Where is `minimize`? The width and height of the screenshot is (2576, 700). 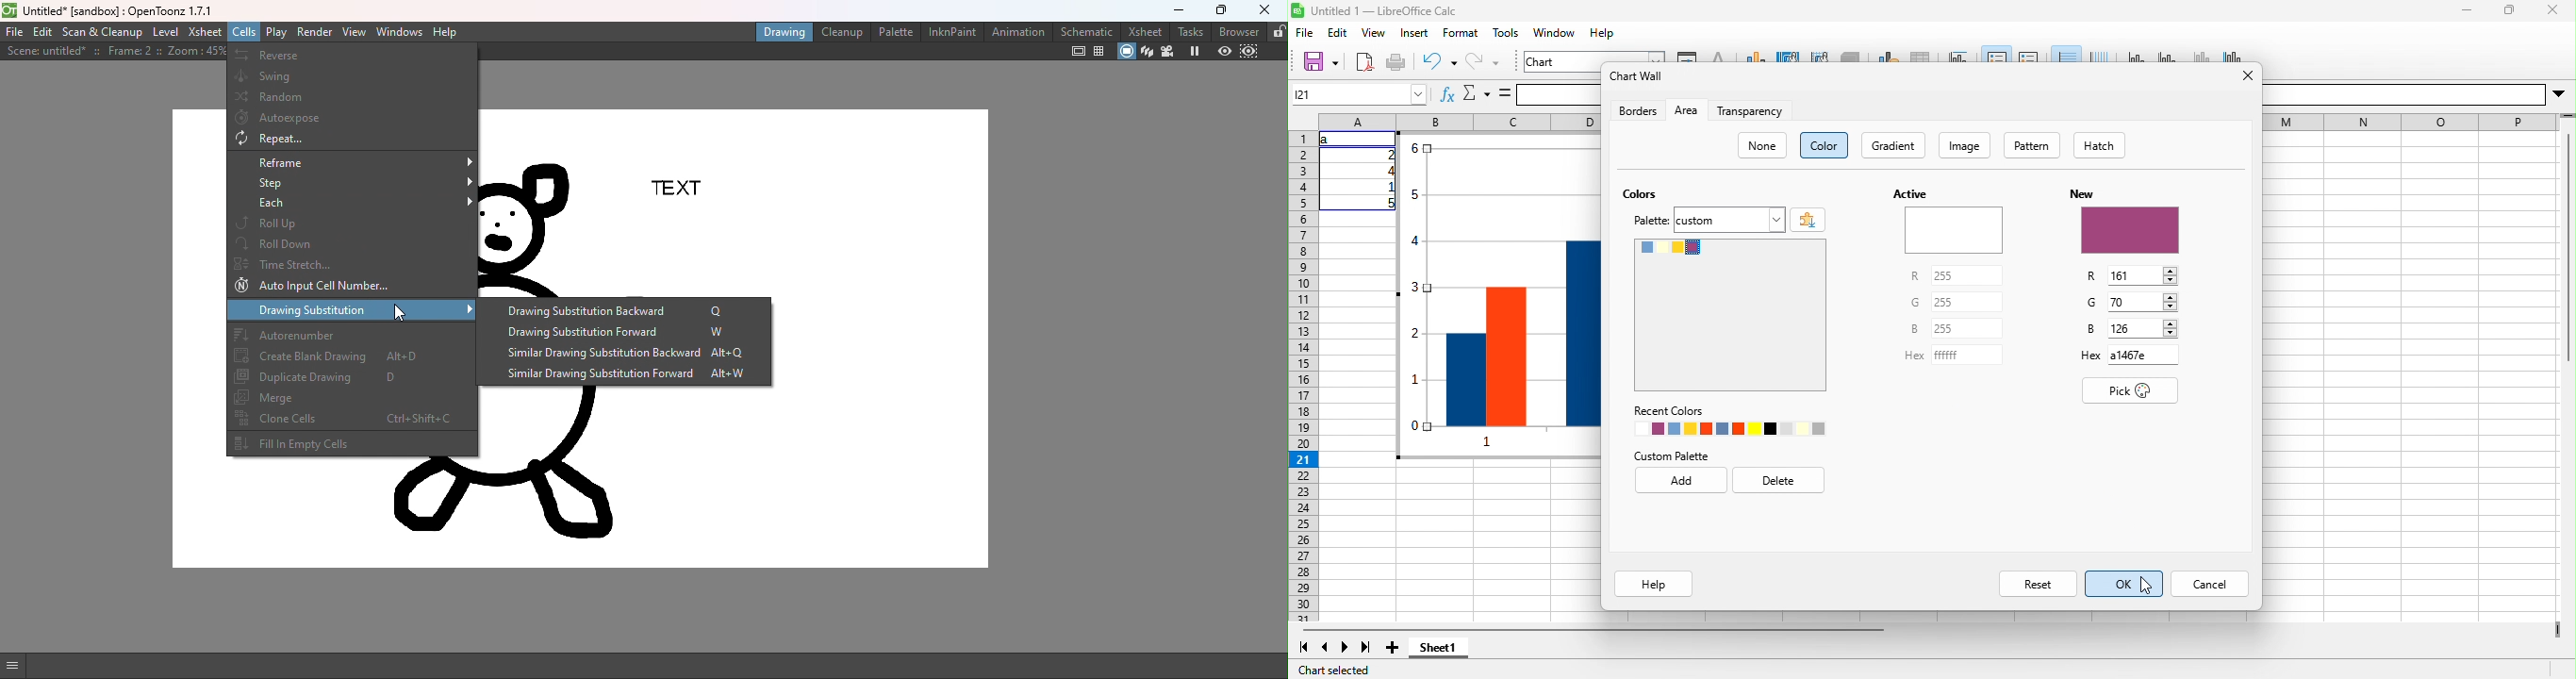
minimize is located at coordinates (2467, 10).